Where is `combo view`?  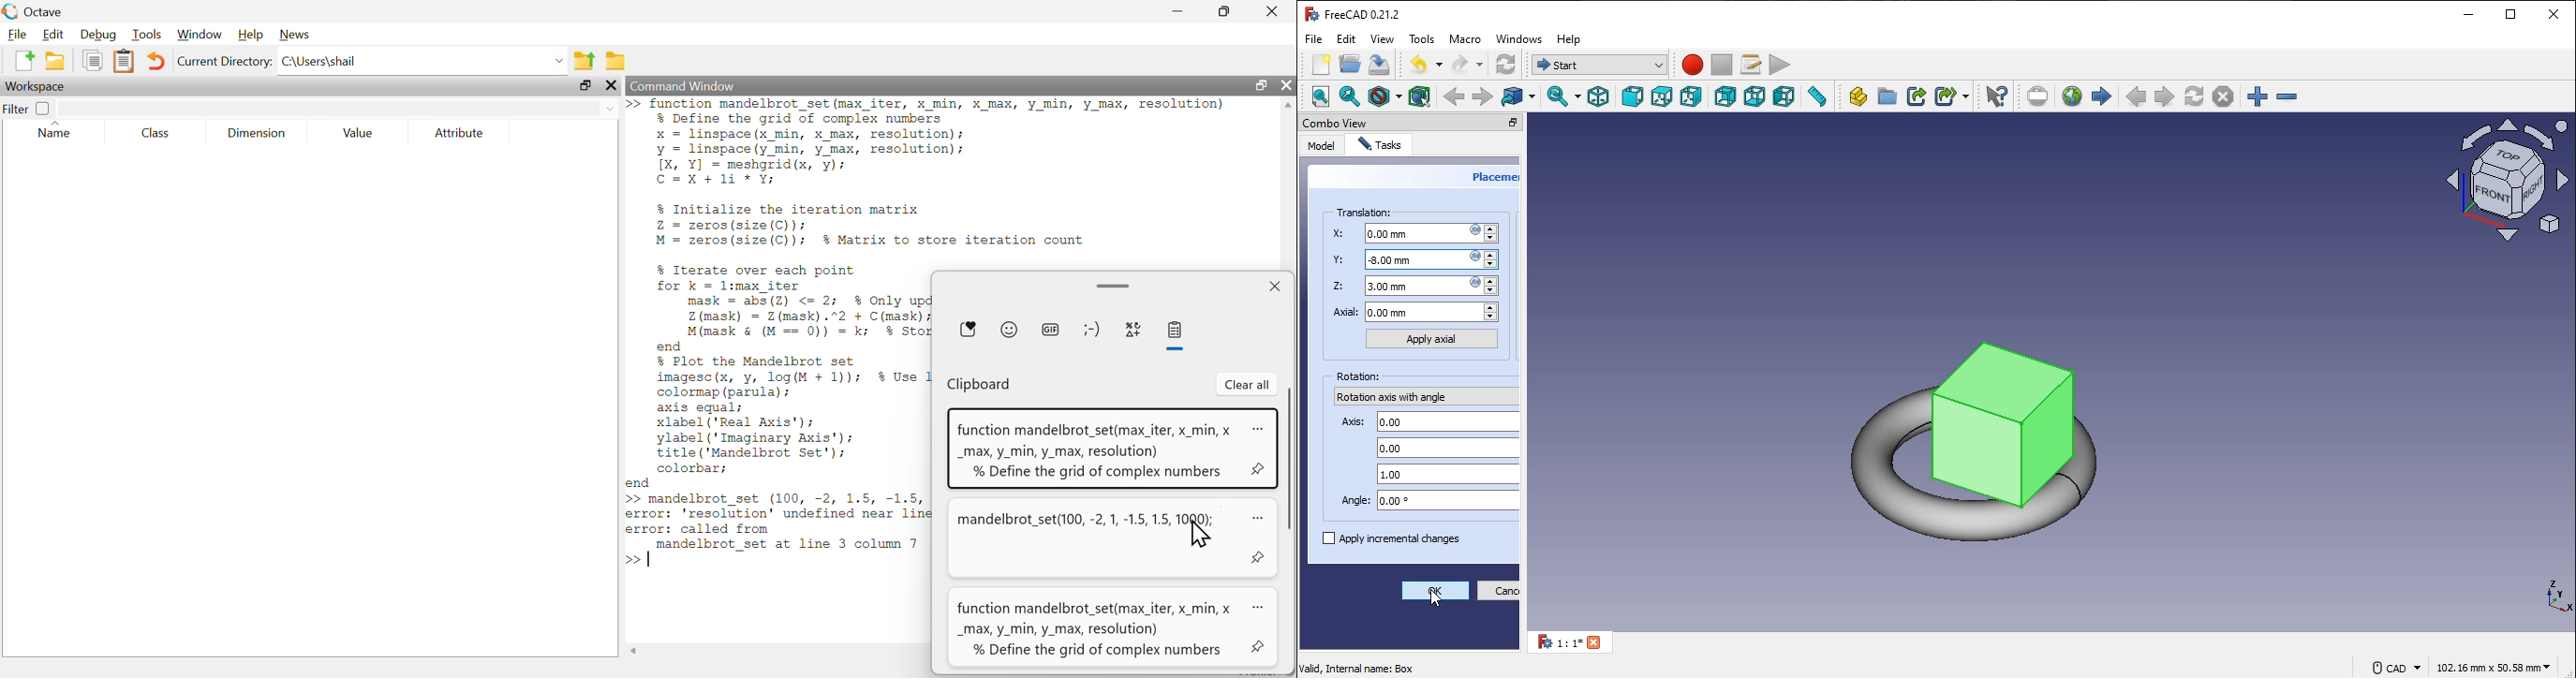 combo view is located at coordinates (1336, 123).